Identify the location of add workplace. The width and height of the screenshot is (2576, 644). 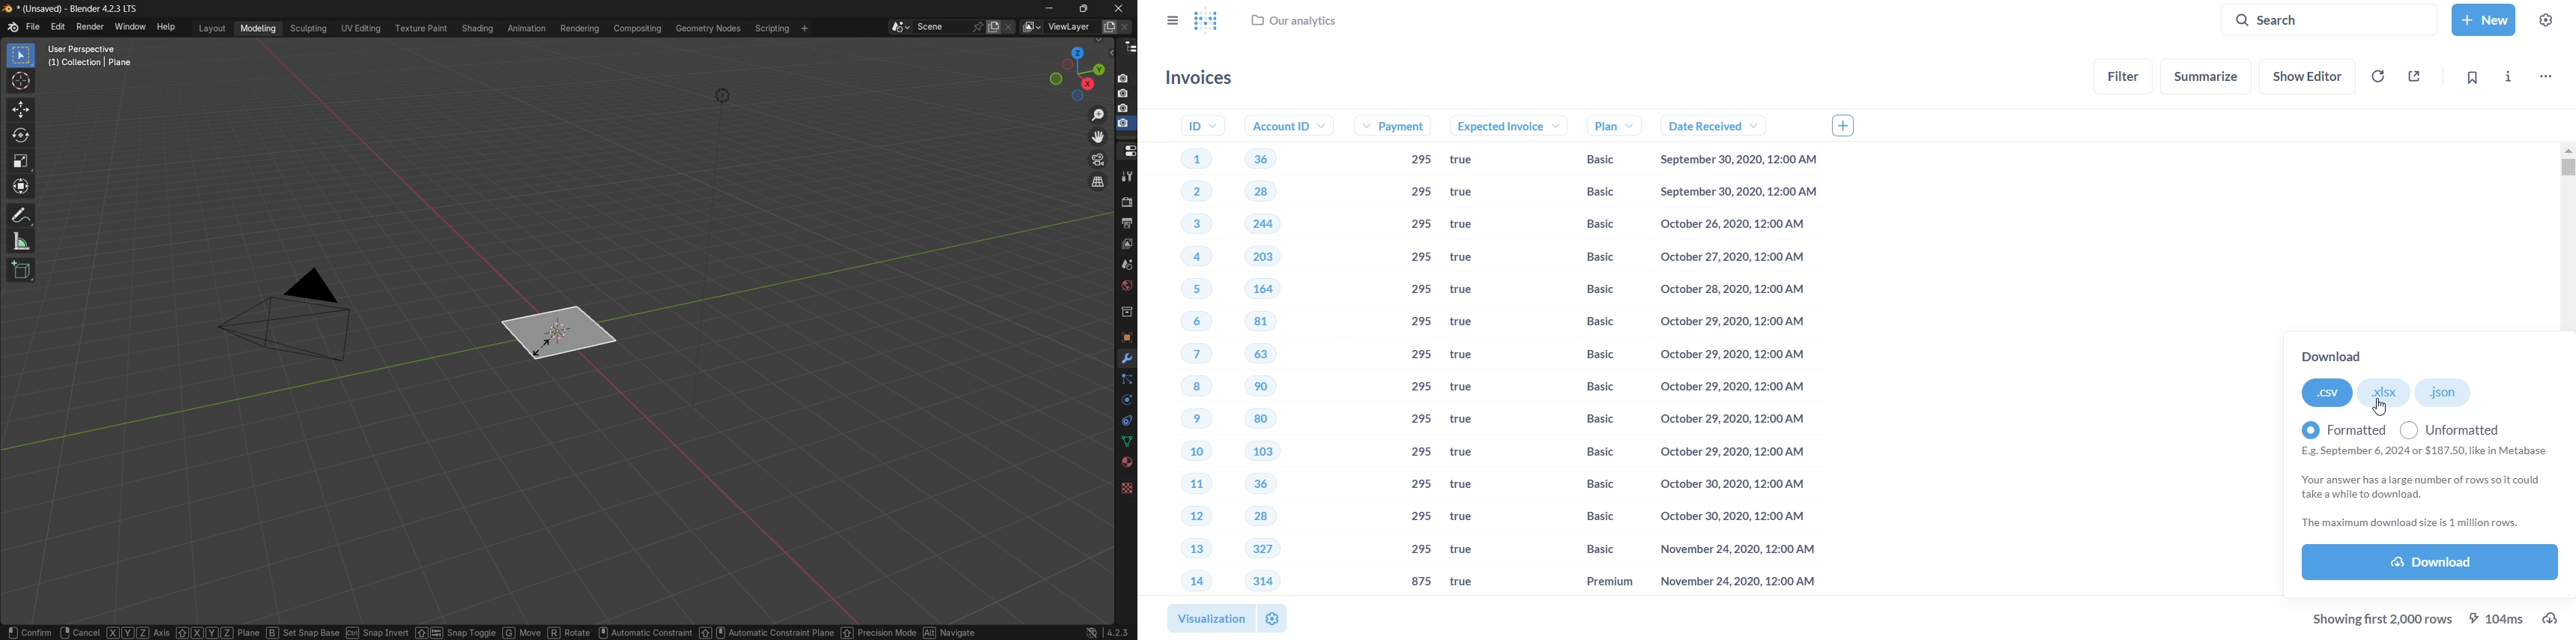
(805, 28).